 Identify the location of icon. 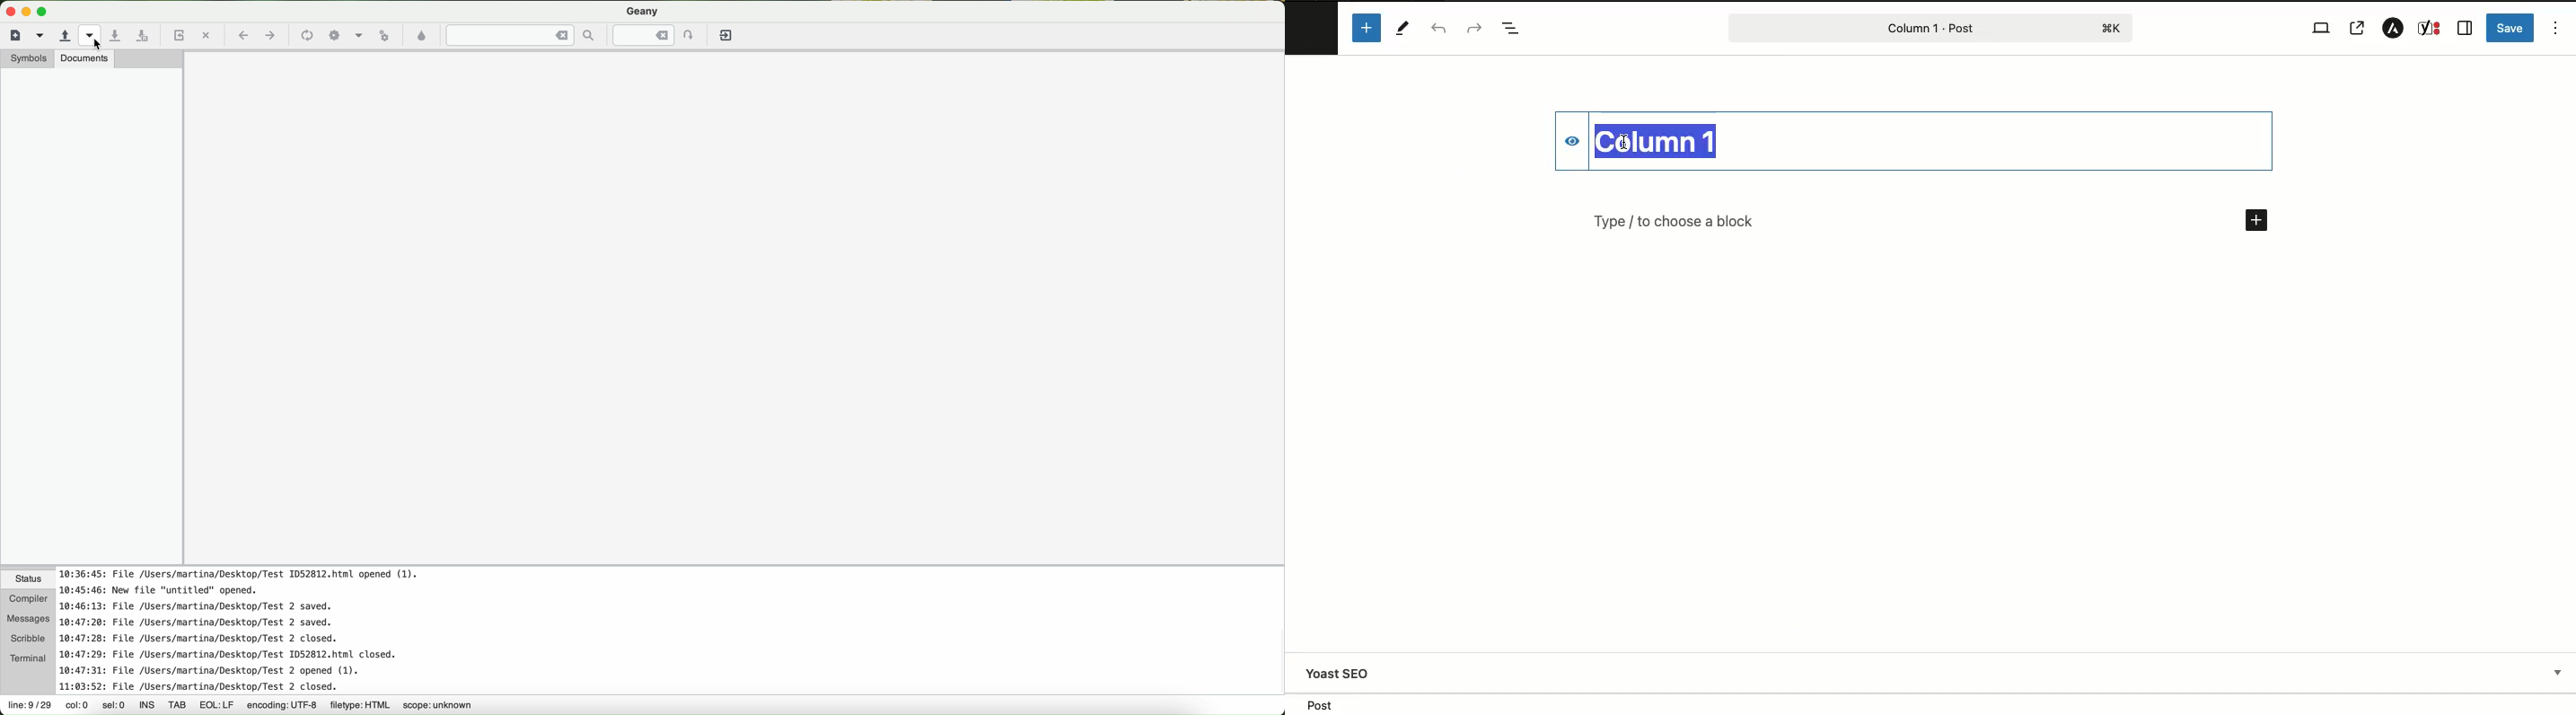
(357, 36).